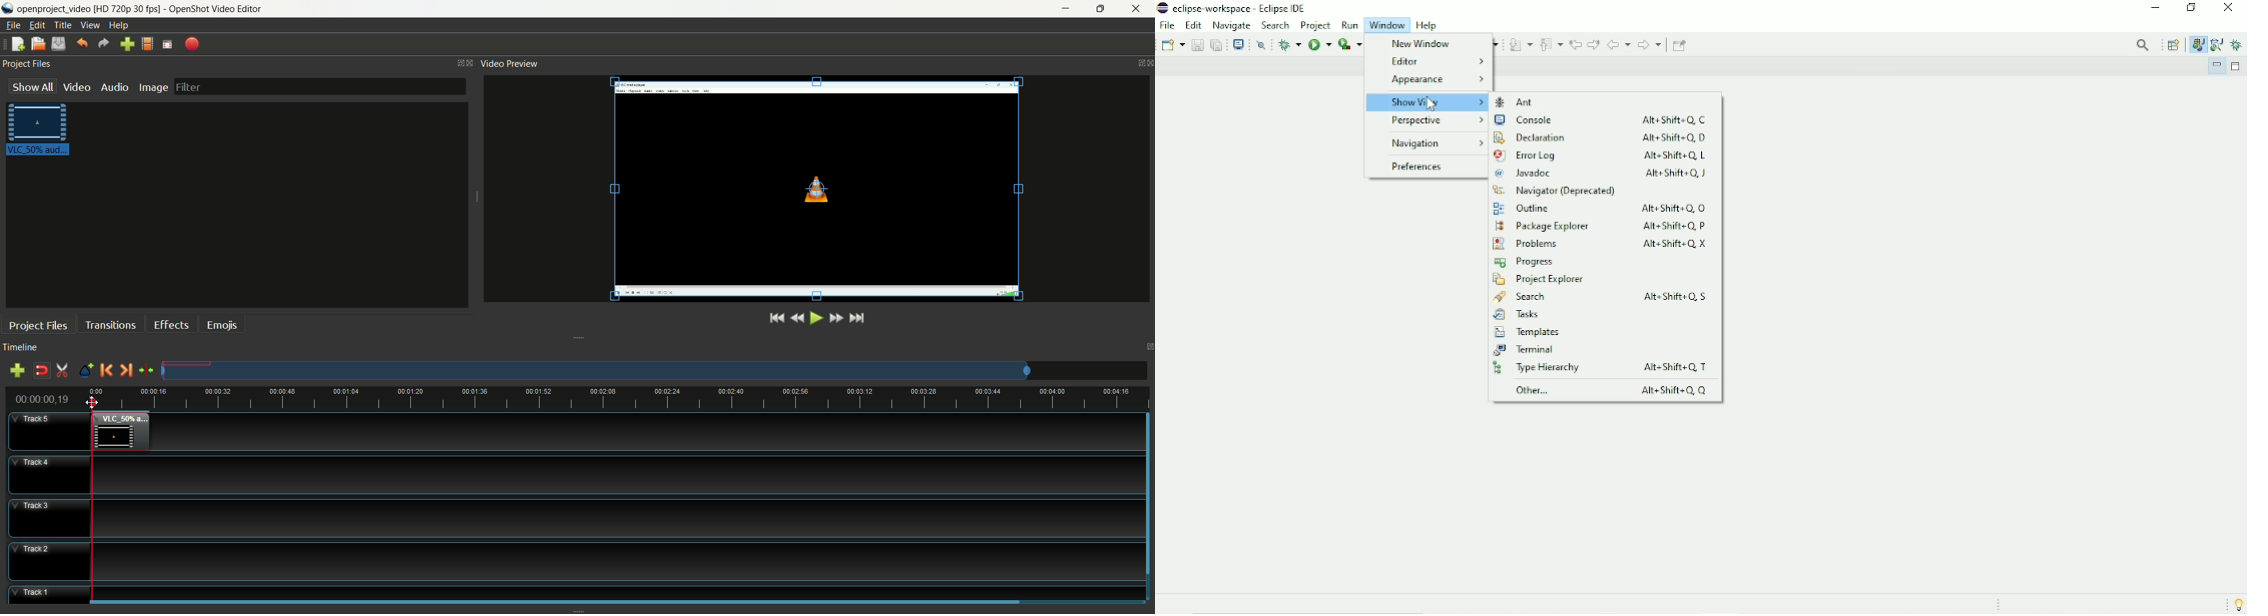 This screenshot has height=616, width=2268. Describe the element at coordinates (1605, 368) in the screenshot. I see `Type Hierarchy` at that location.